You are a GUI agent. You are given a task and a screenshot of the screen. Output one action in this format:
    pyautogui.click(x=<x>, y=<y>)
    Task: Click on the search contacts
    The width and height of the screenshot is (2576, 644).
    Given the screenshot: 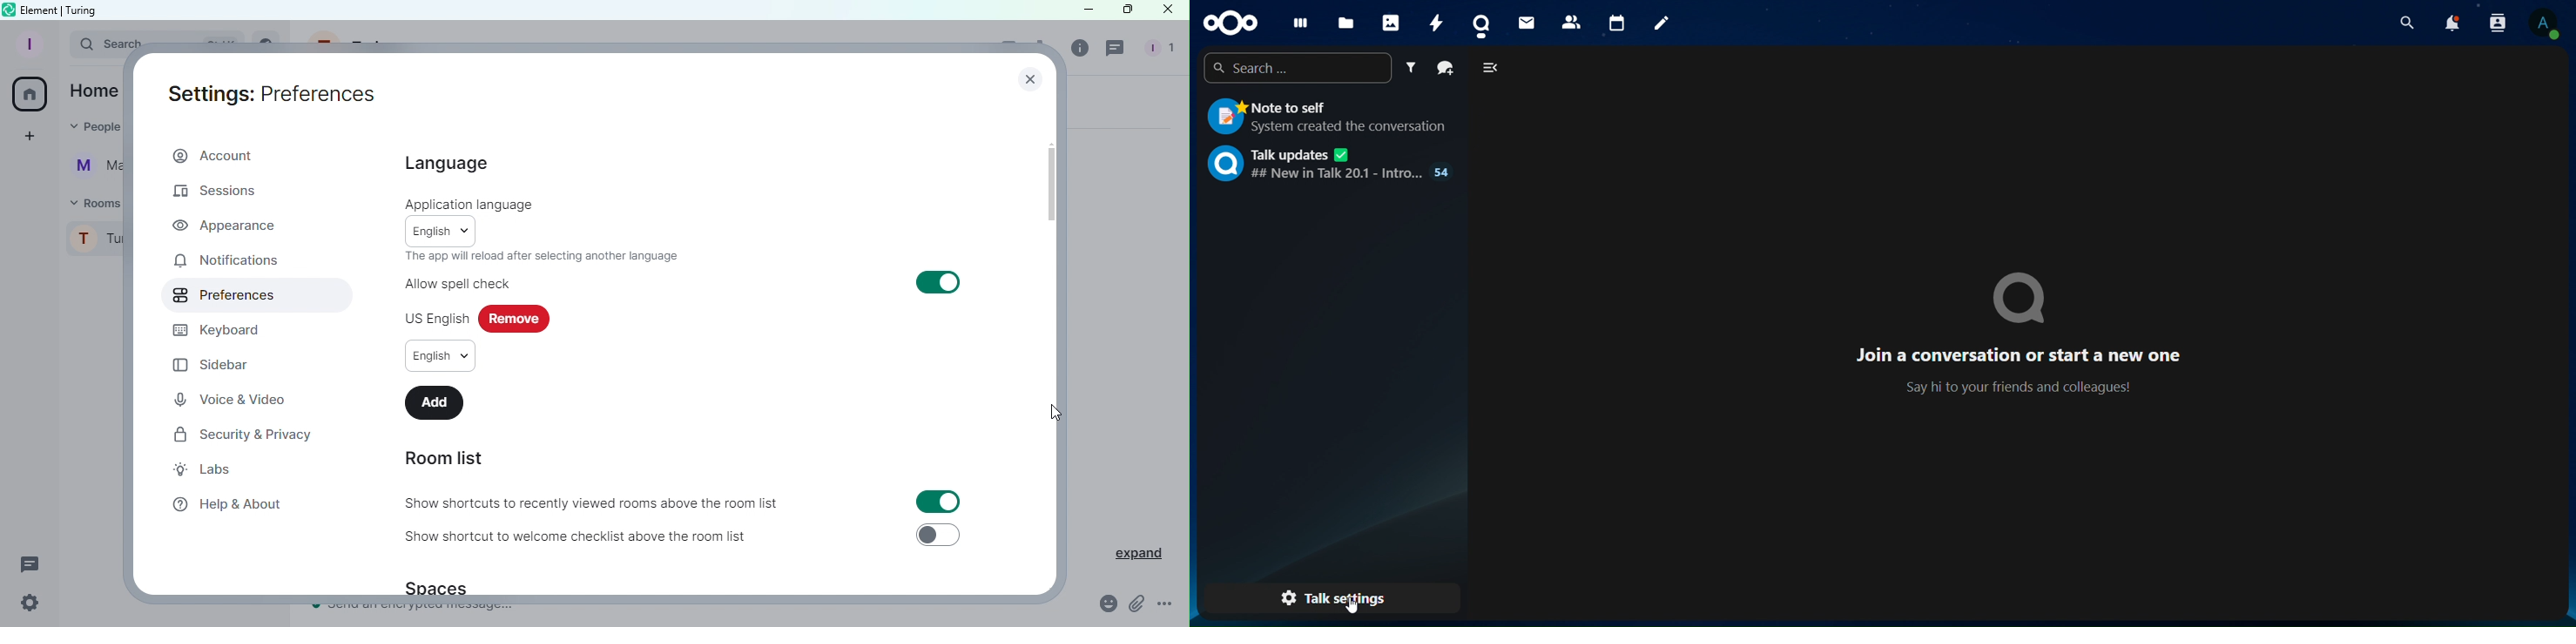 What is the action you would take?
    pyautogui.click(x=2498, y=22)
    